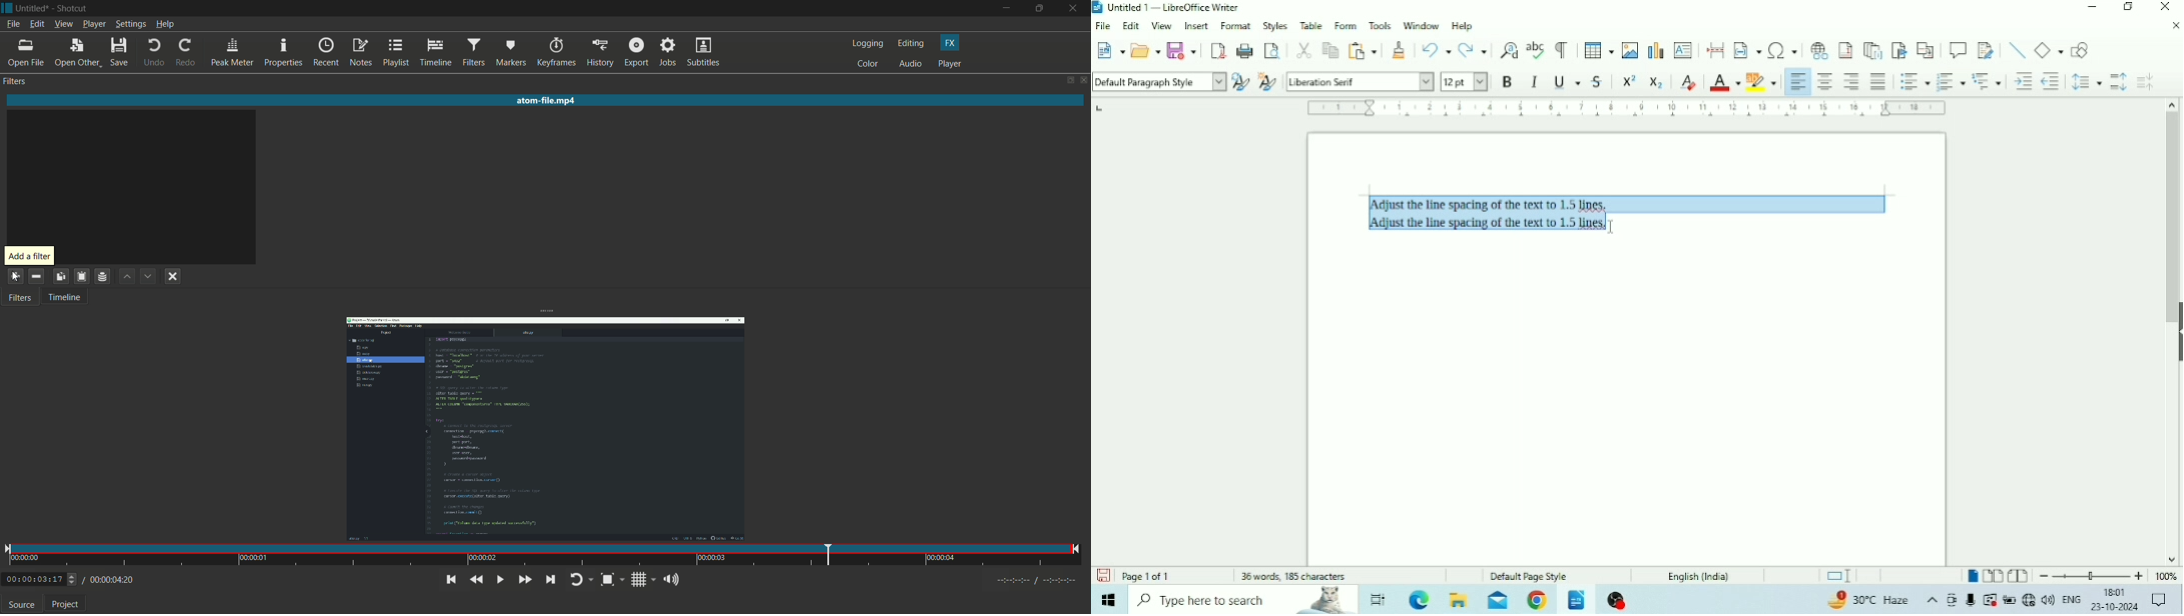 Image resolution: width=2184 pixels, height=616 pixels. What do you see at coordinates (1953, 600) in the screenshot?
I see `Meet Now` at bounding box center [1953, 600].